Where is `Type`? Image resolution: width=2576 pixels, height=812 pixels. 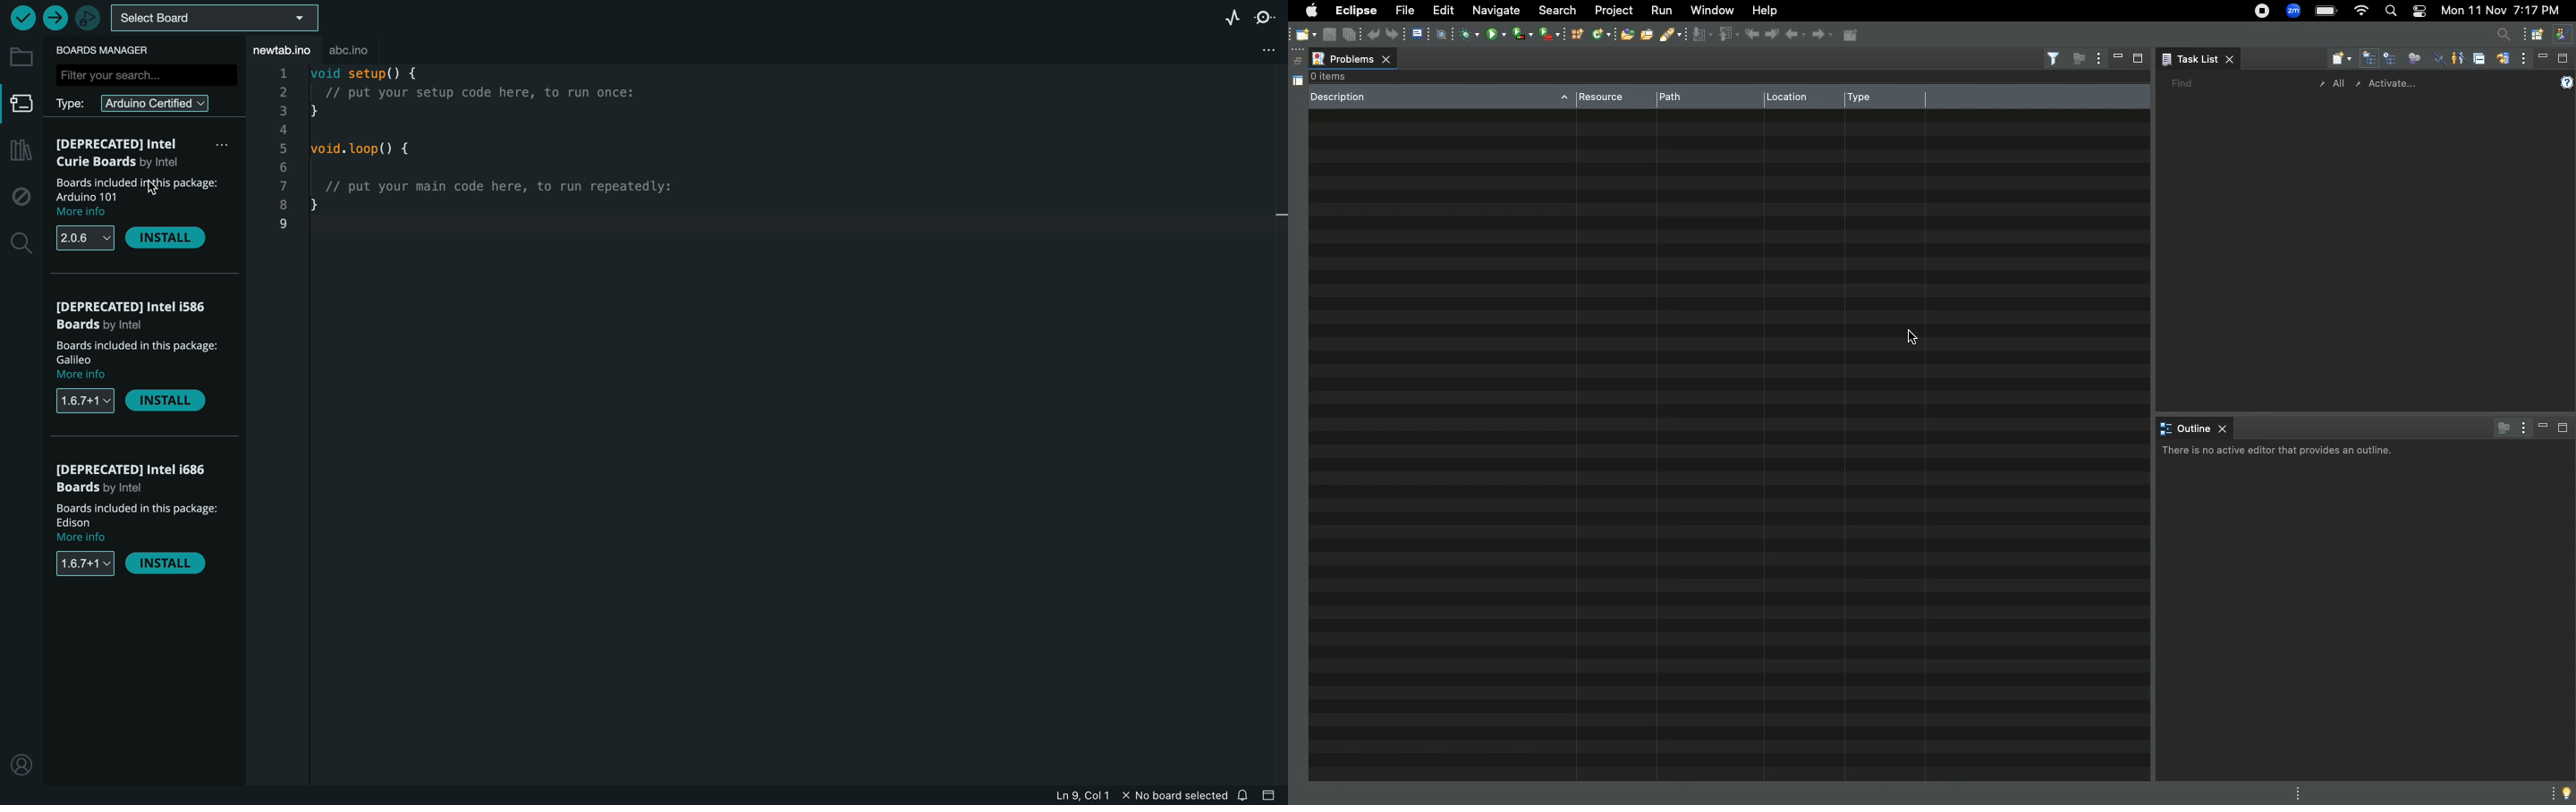
Type is located at coordinates (1878, 99).